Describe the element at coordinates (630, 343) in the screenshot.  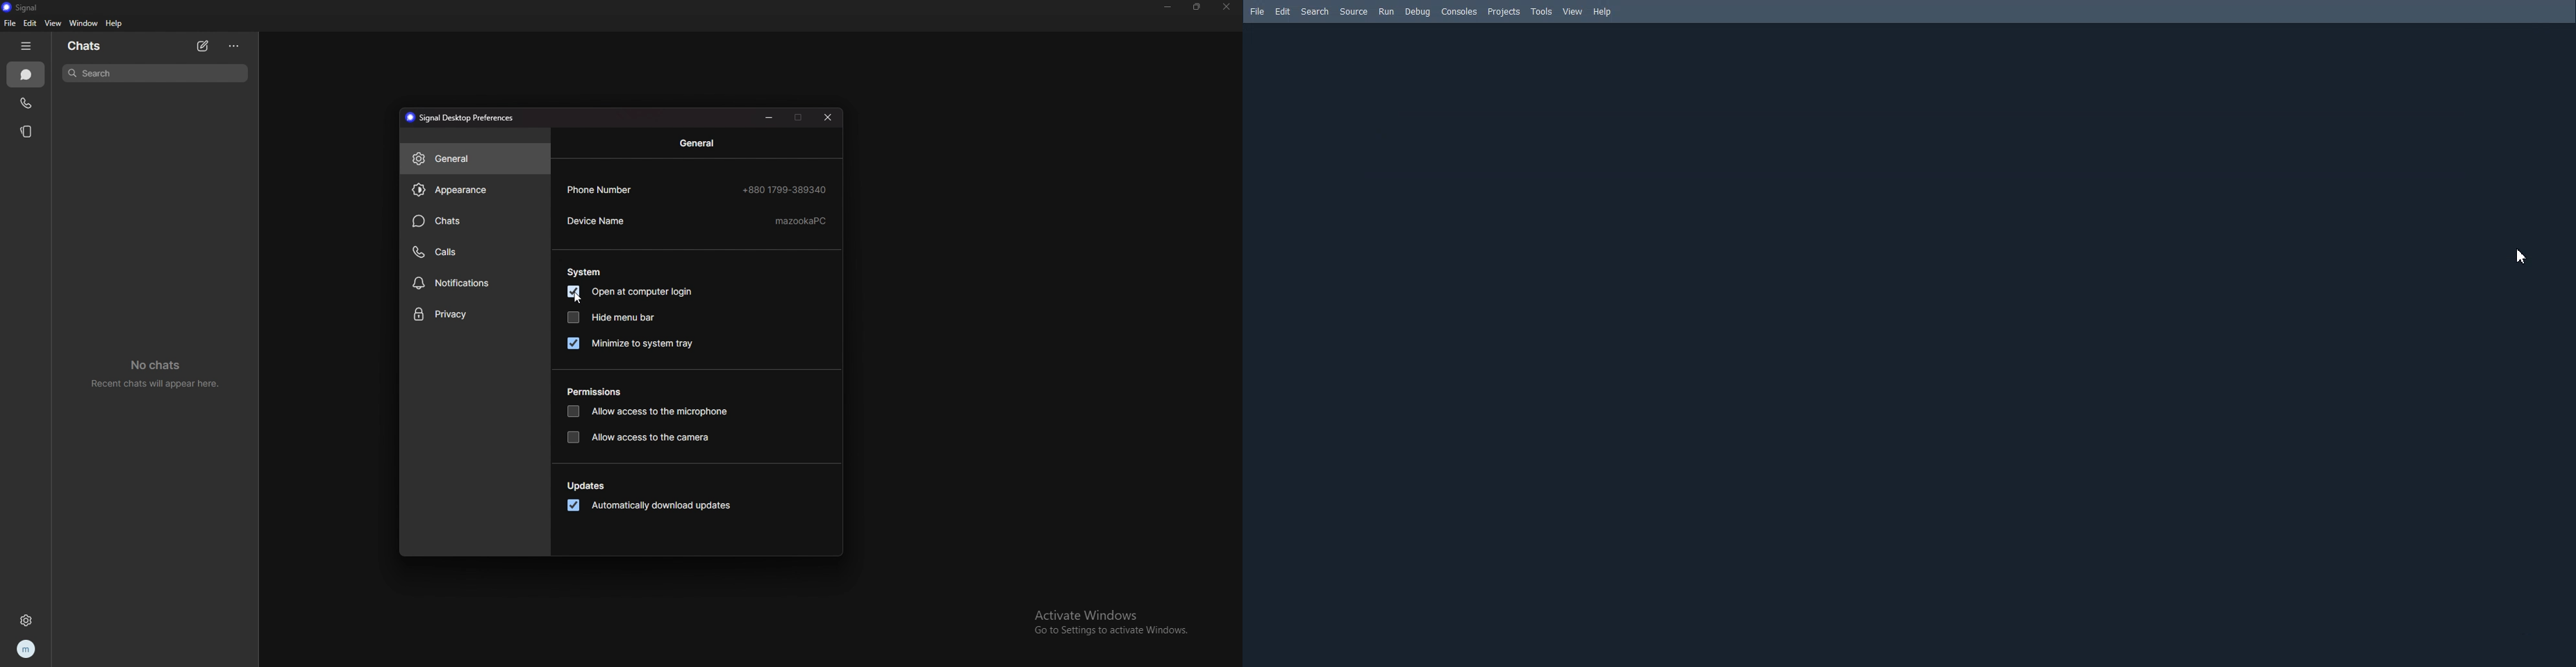
I see `minimize to system tray` at that location.